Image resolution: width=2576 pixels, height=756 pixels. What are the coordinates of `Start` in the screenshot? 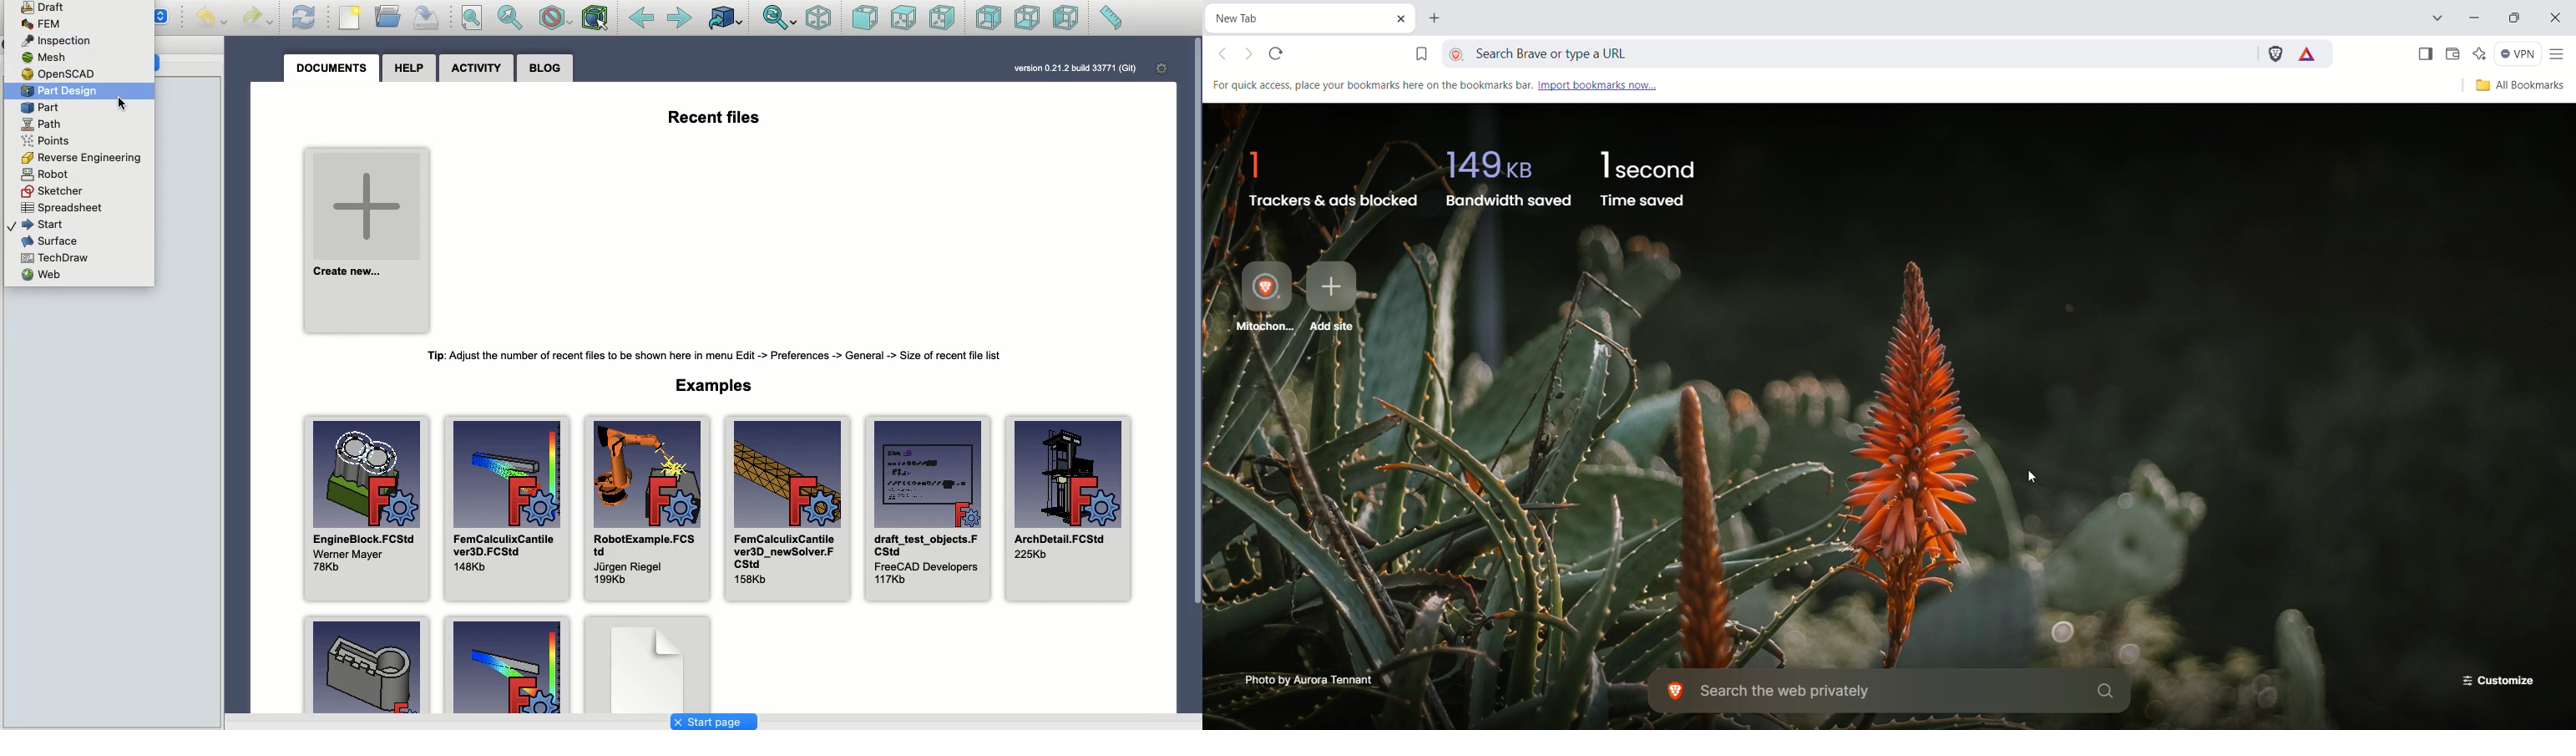 It's located at (36, 223).